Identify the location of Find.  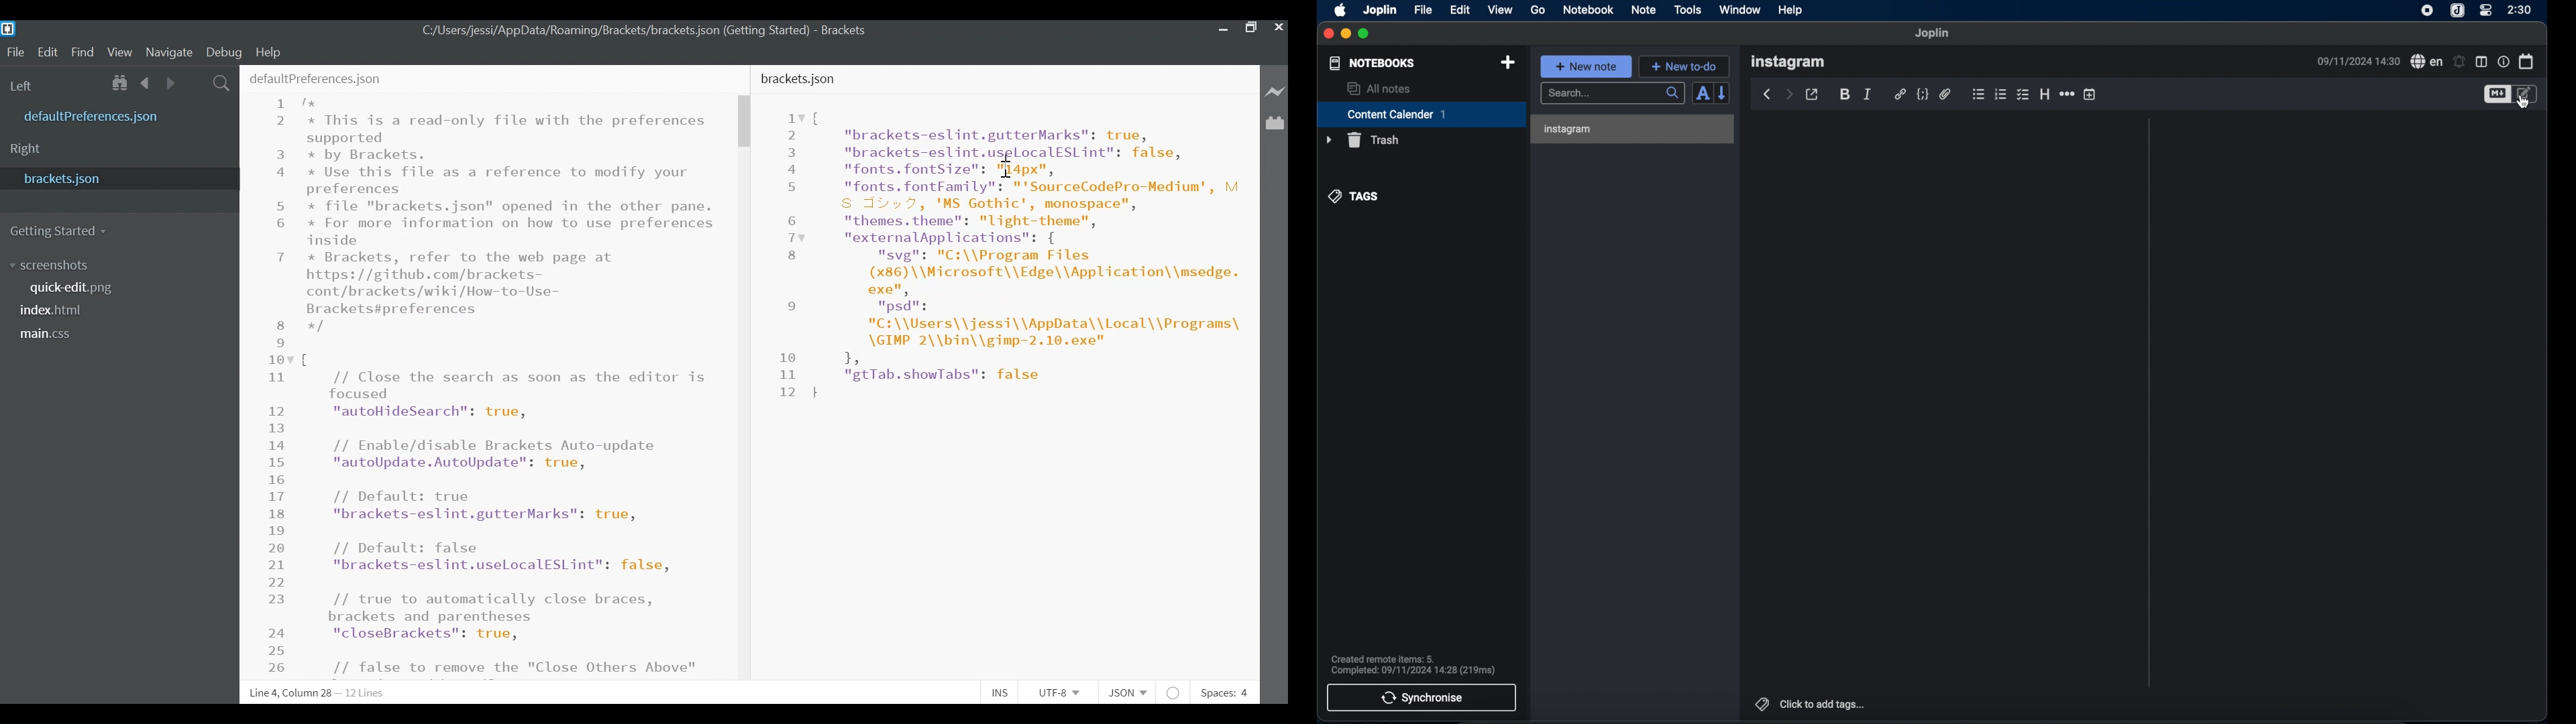
(83, 53).